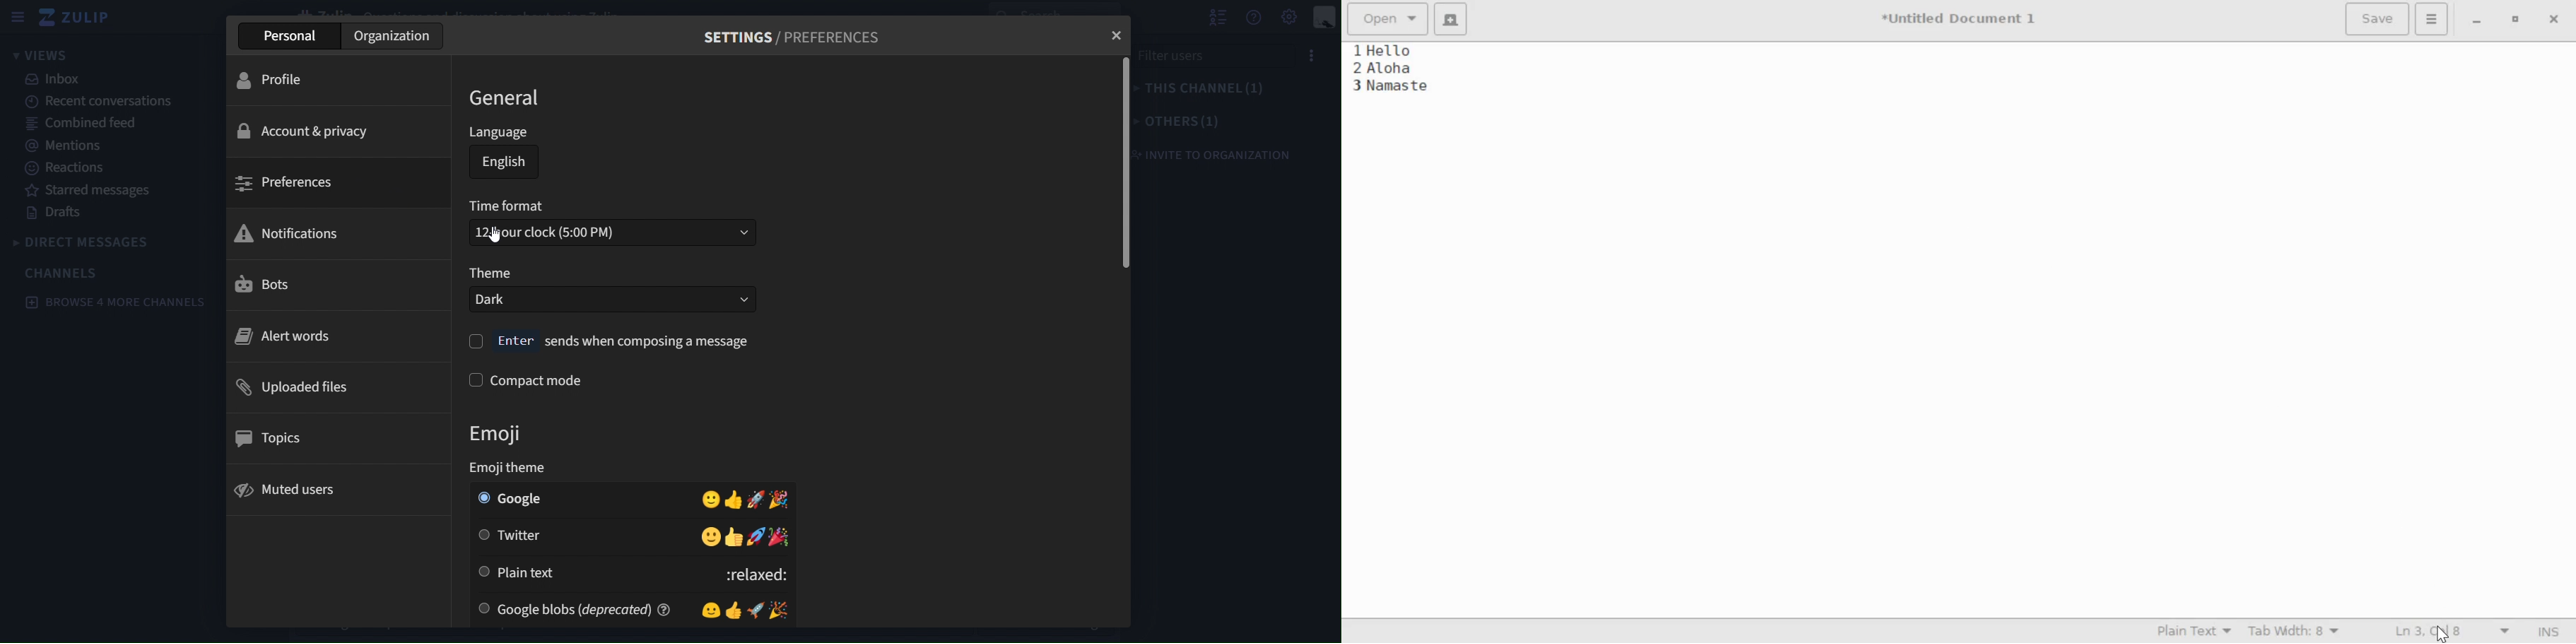 This screenshot has width=2576, height=644. Describe the element at coordinates (1180, 122) in the screenshot. I see `others(1)` at that location.